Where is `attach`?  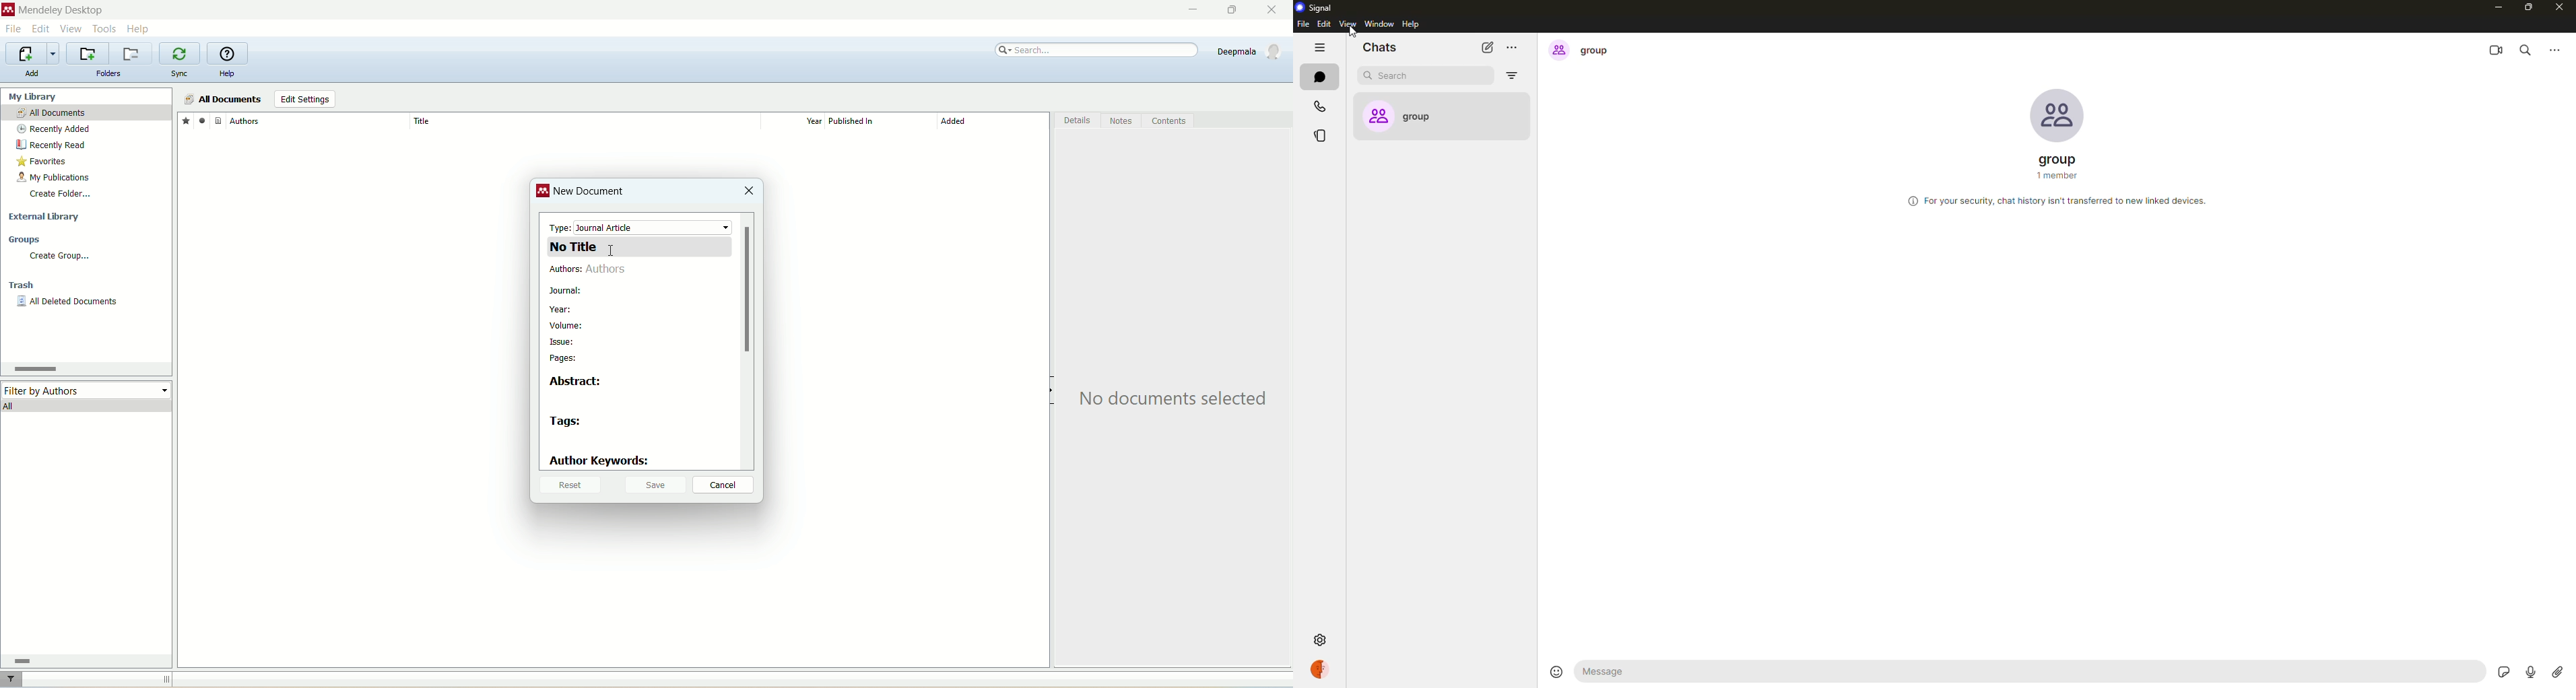 attach is located at coordinates (2557, 672).